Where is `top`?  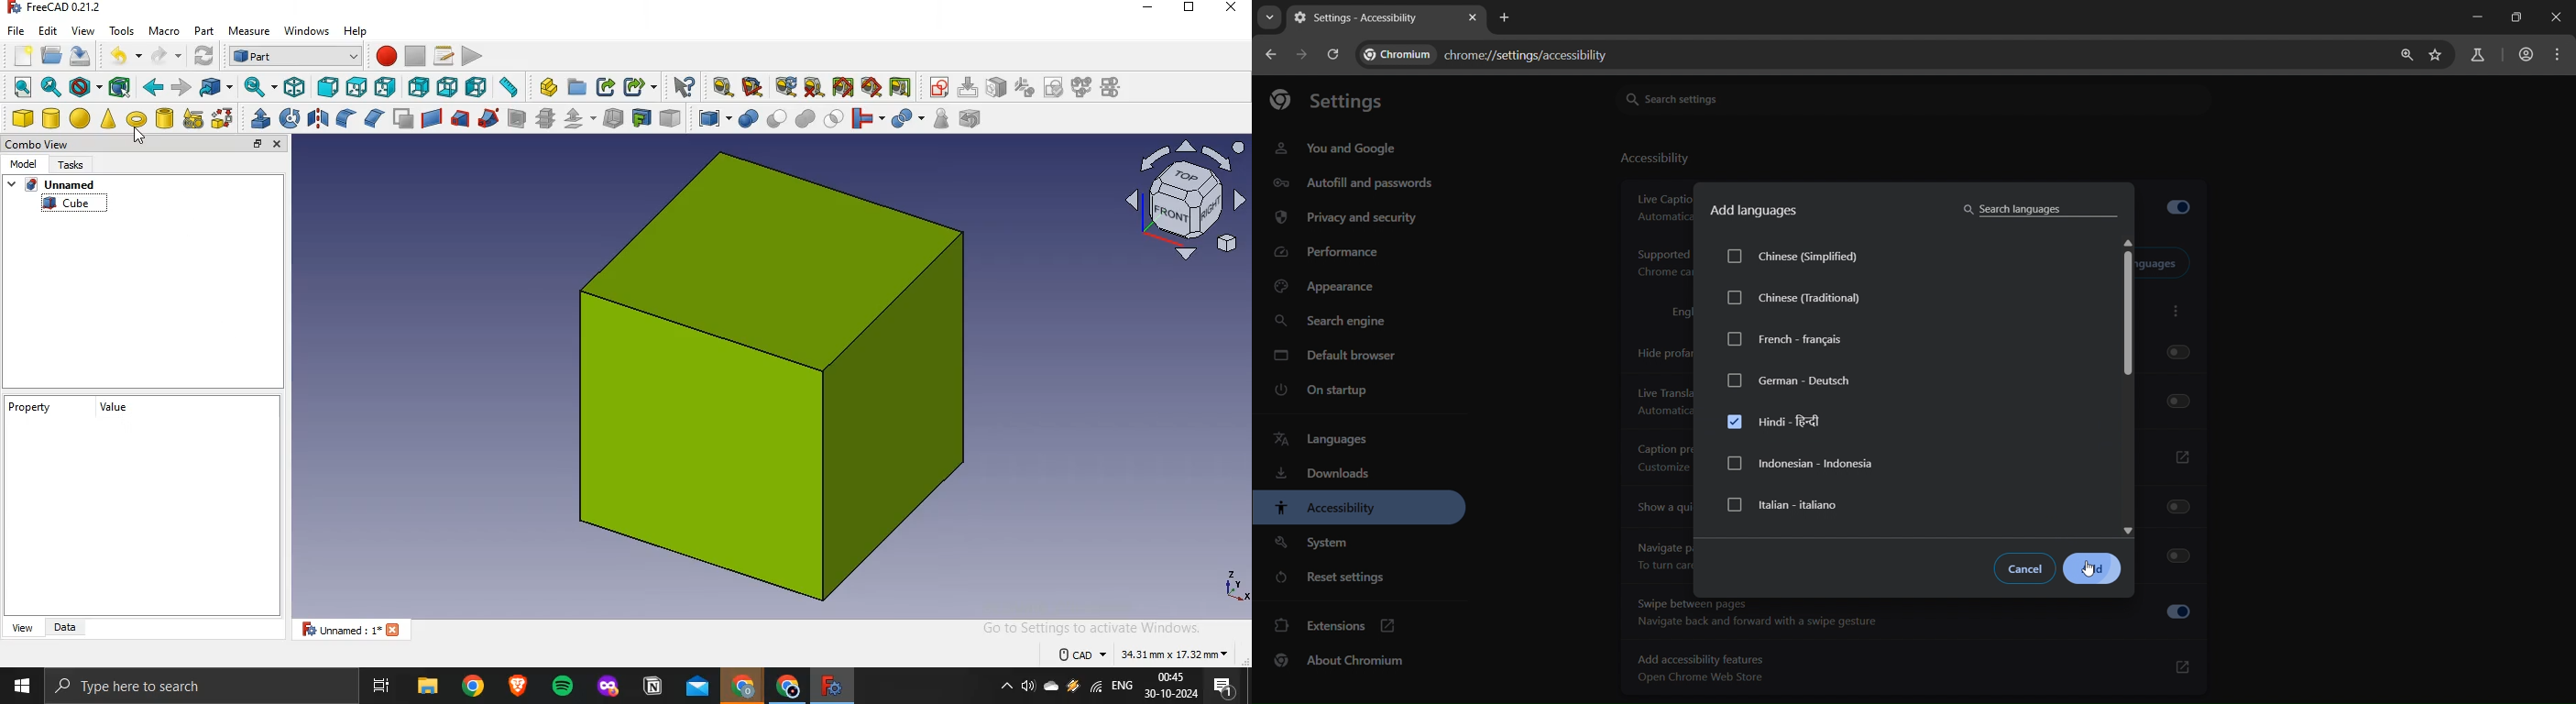 top is located at coordinates (356, 85).